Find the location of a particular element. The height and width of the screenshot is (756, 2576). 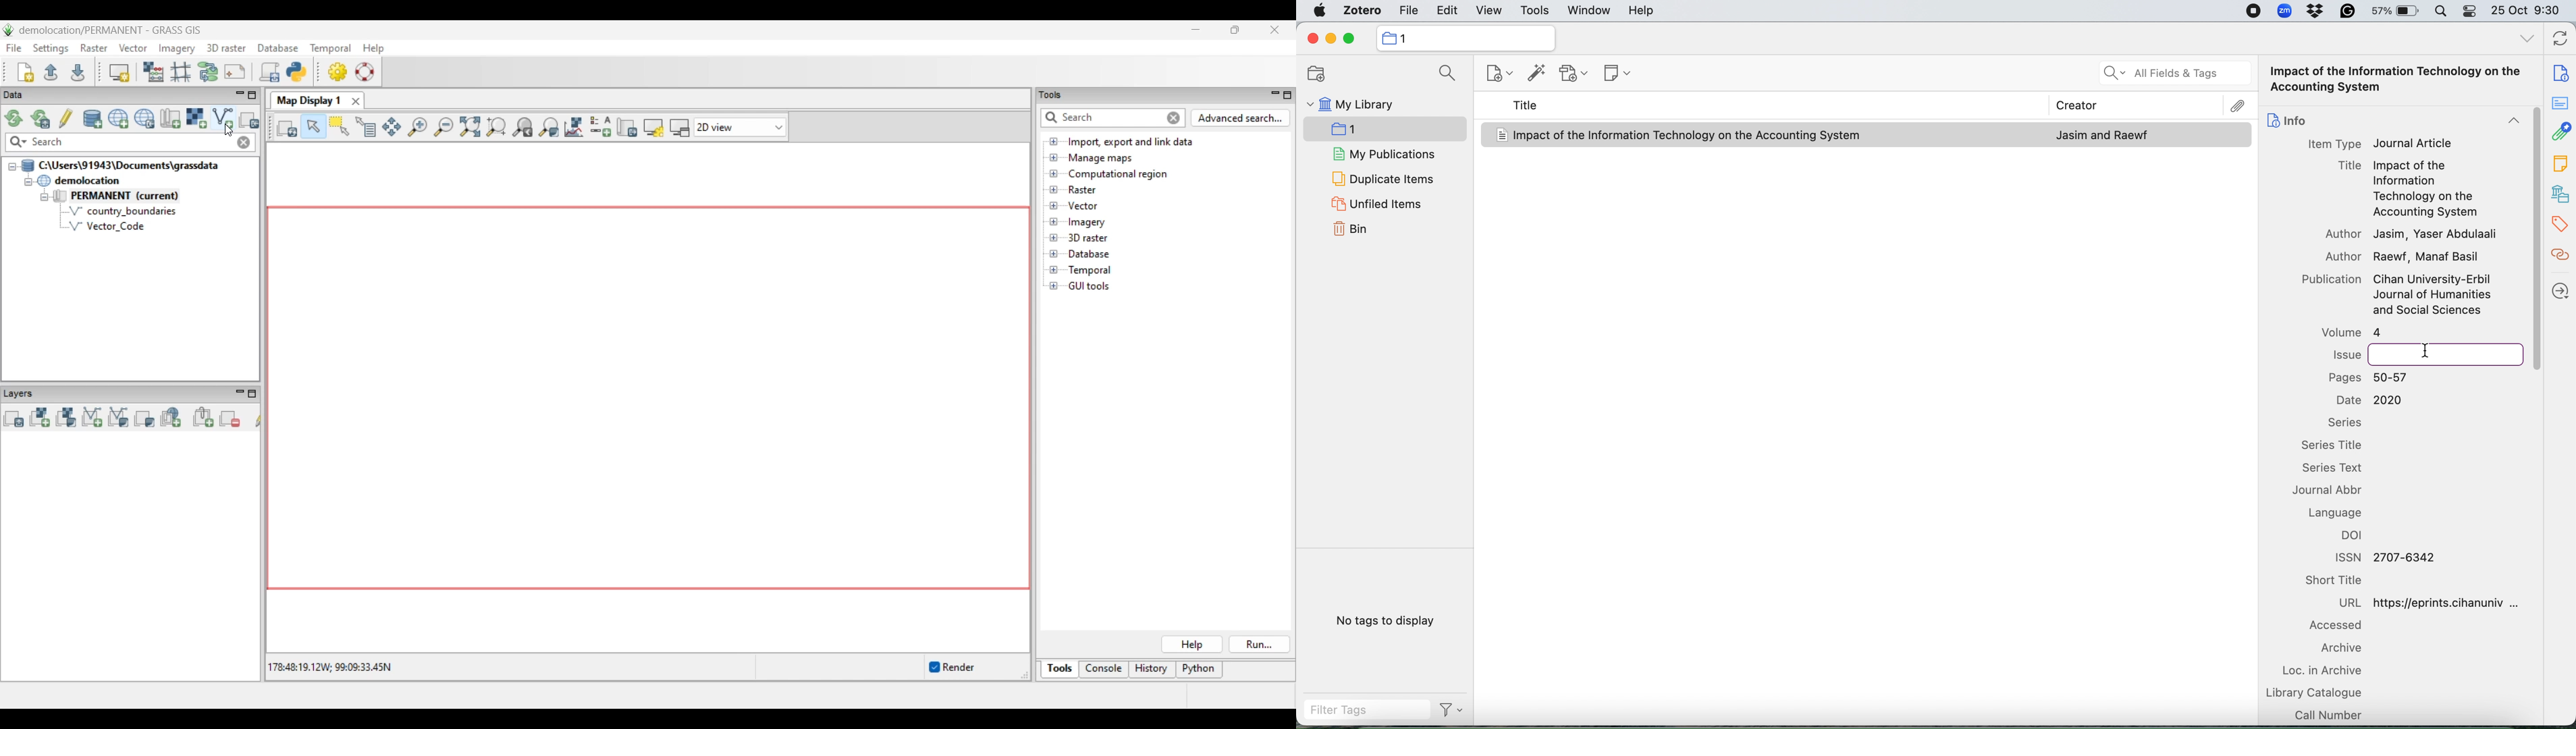

dropbox is located at coordinates (2318, 12).